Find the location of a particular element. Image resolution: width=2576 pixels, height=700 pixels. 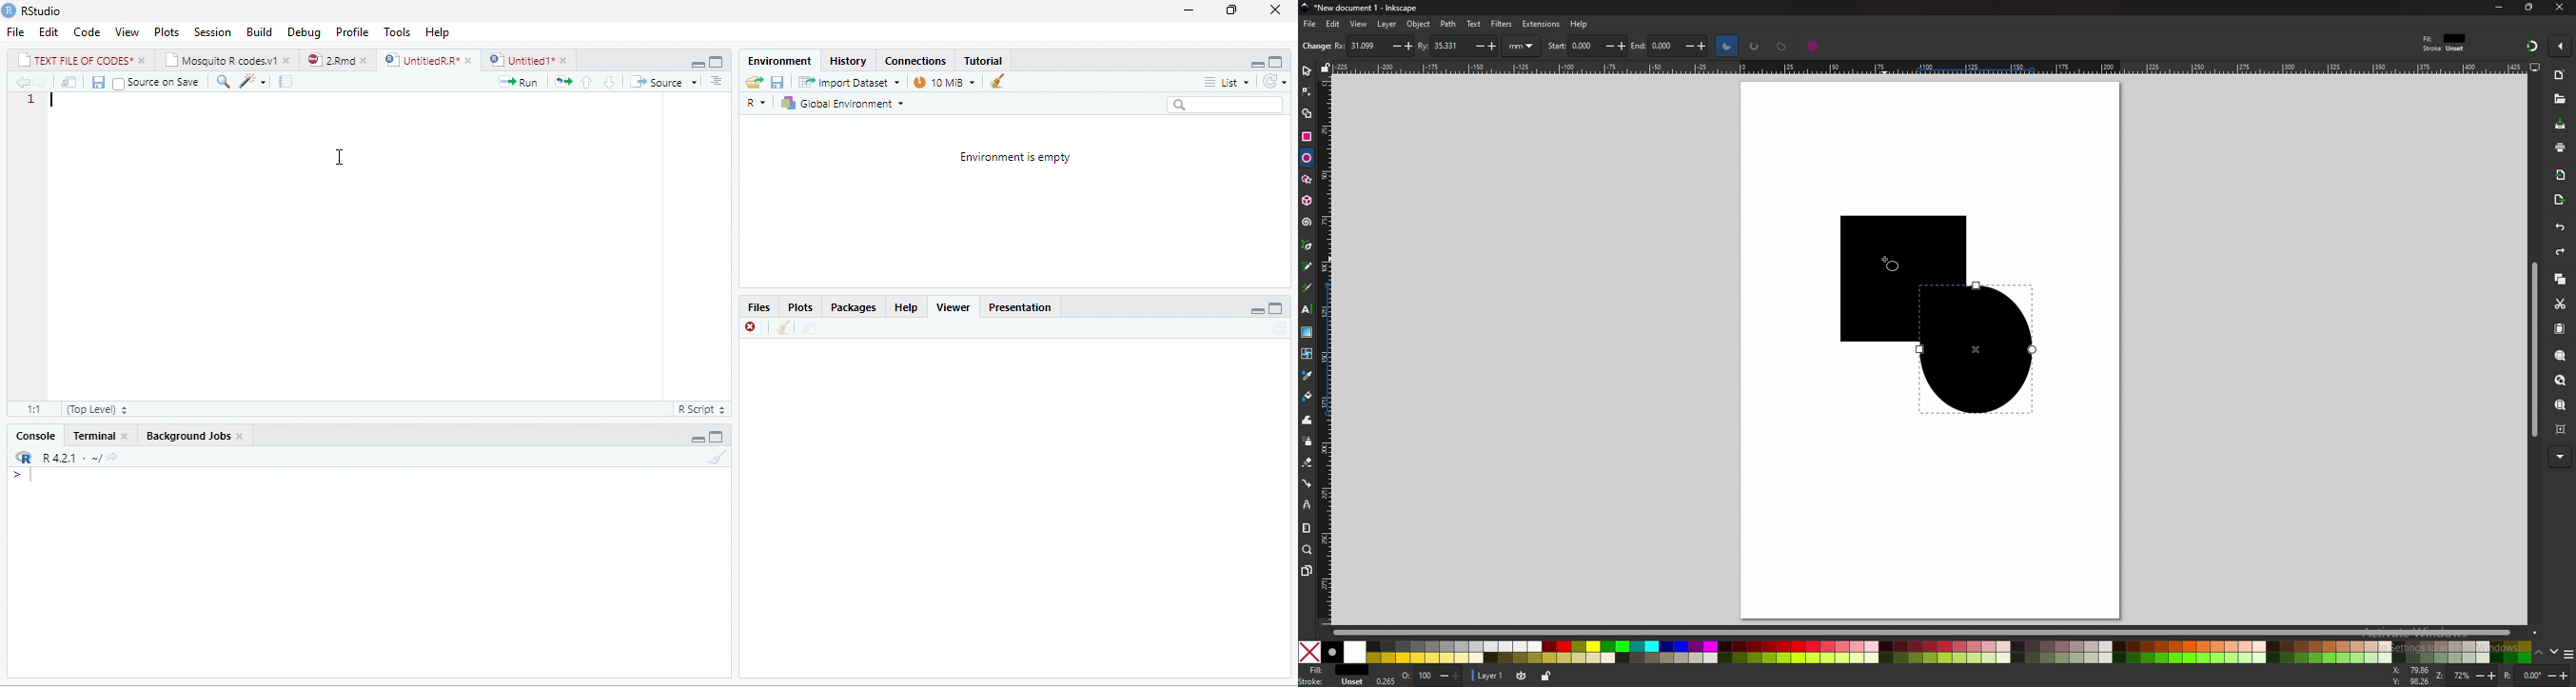

maximize is located at coordinates (1278, 307).